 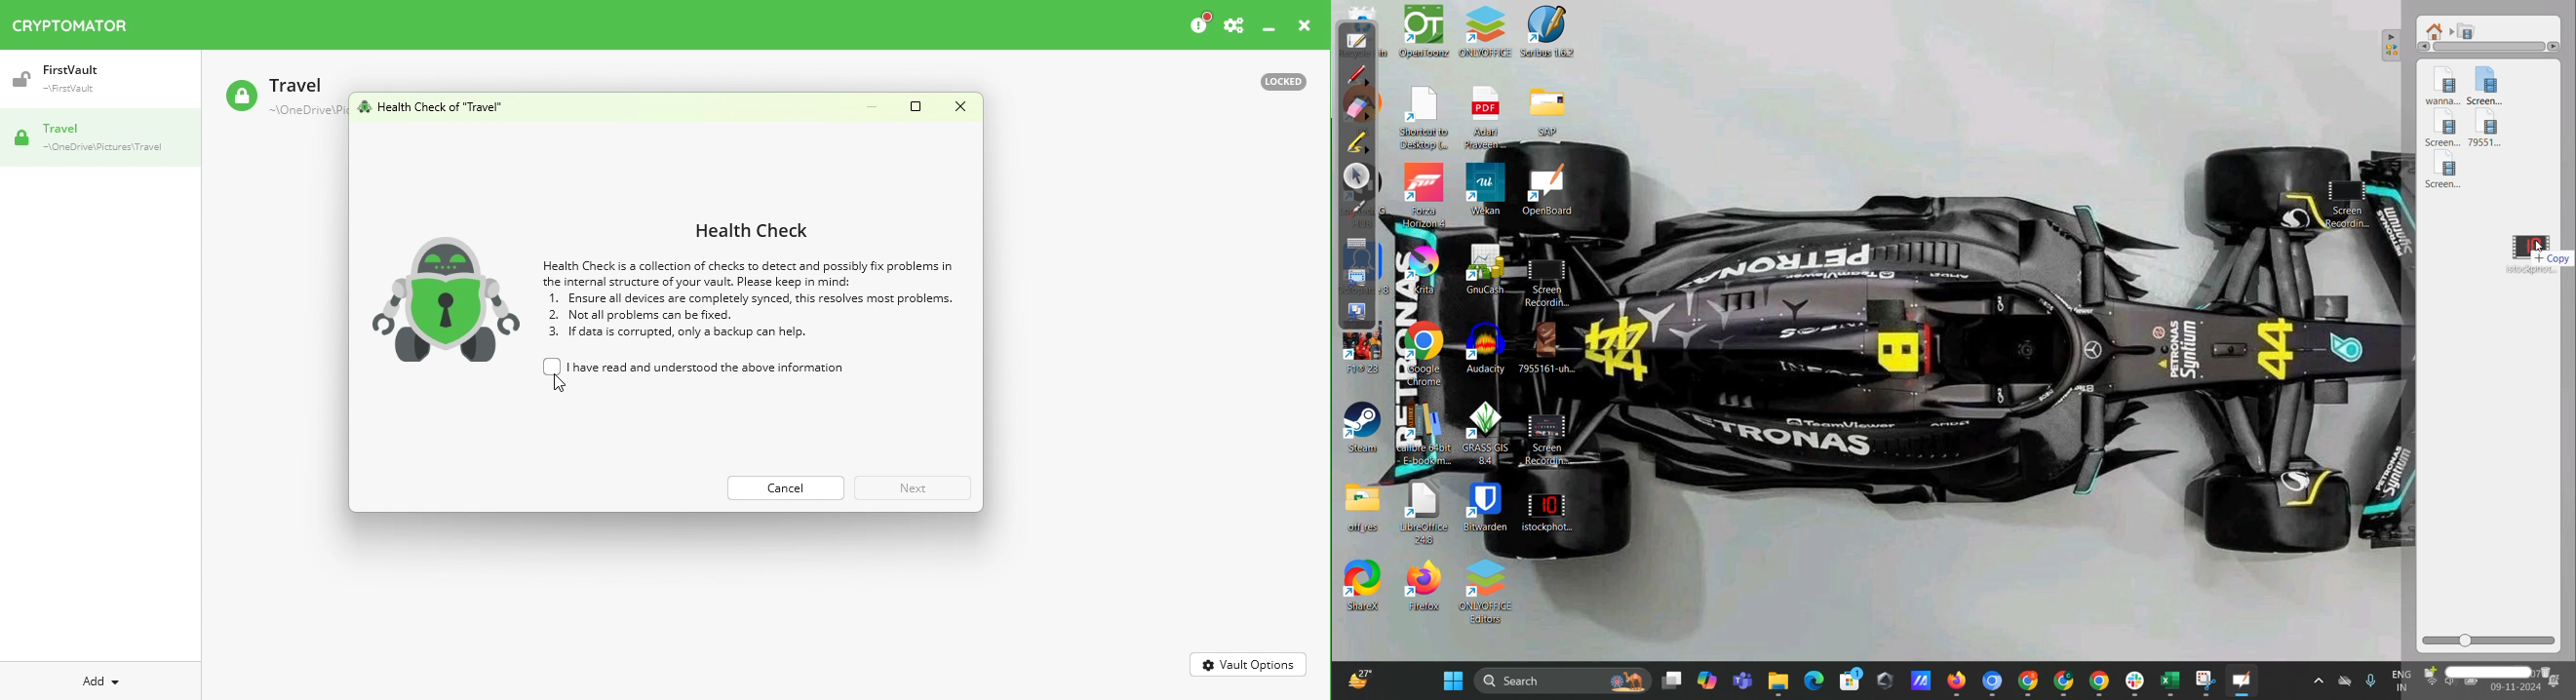 I want to click on virtual laser pointer, so click(x=1359, y=210).